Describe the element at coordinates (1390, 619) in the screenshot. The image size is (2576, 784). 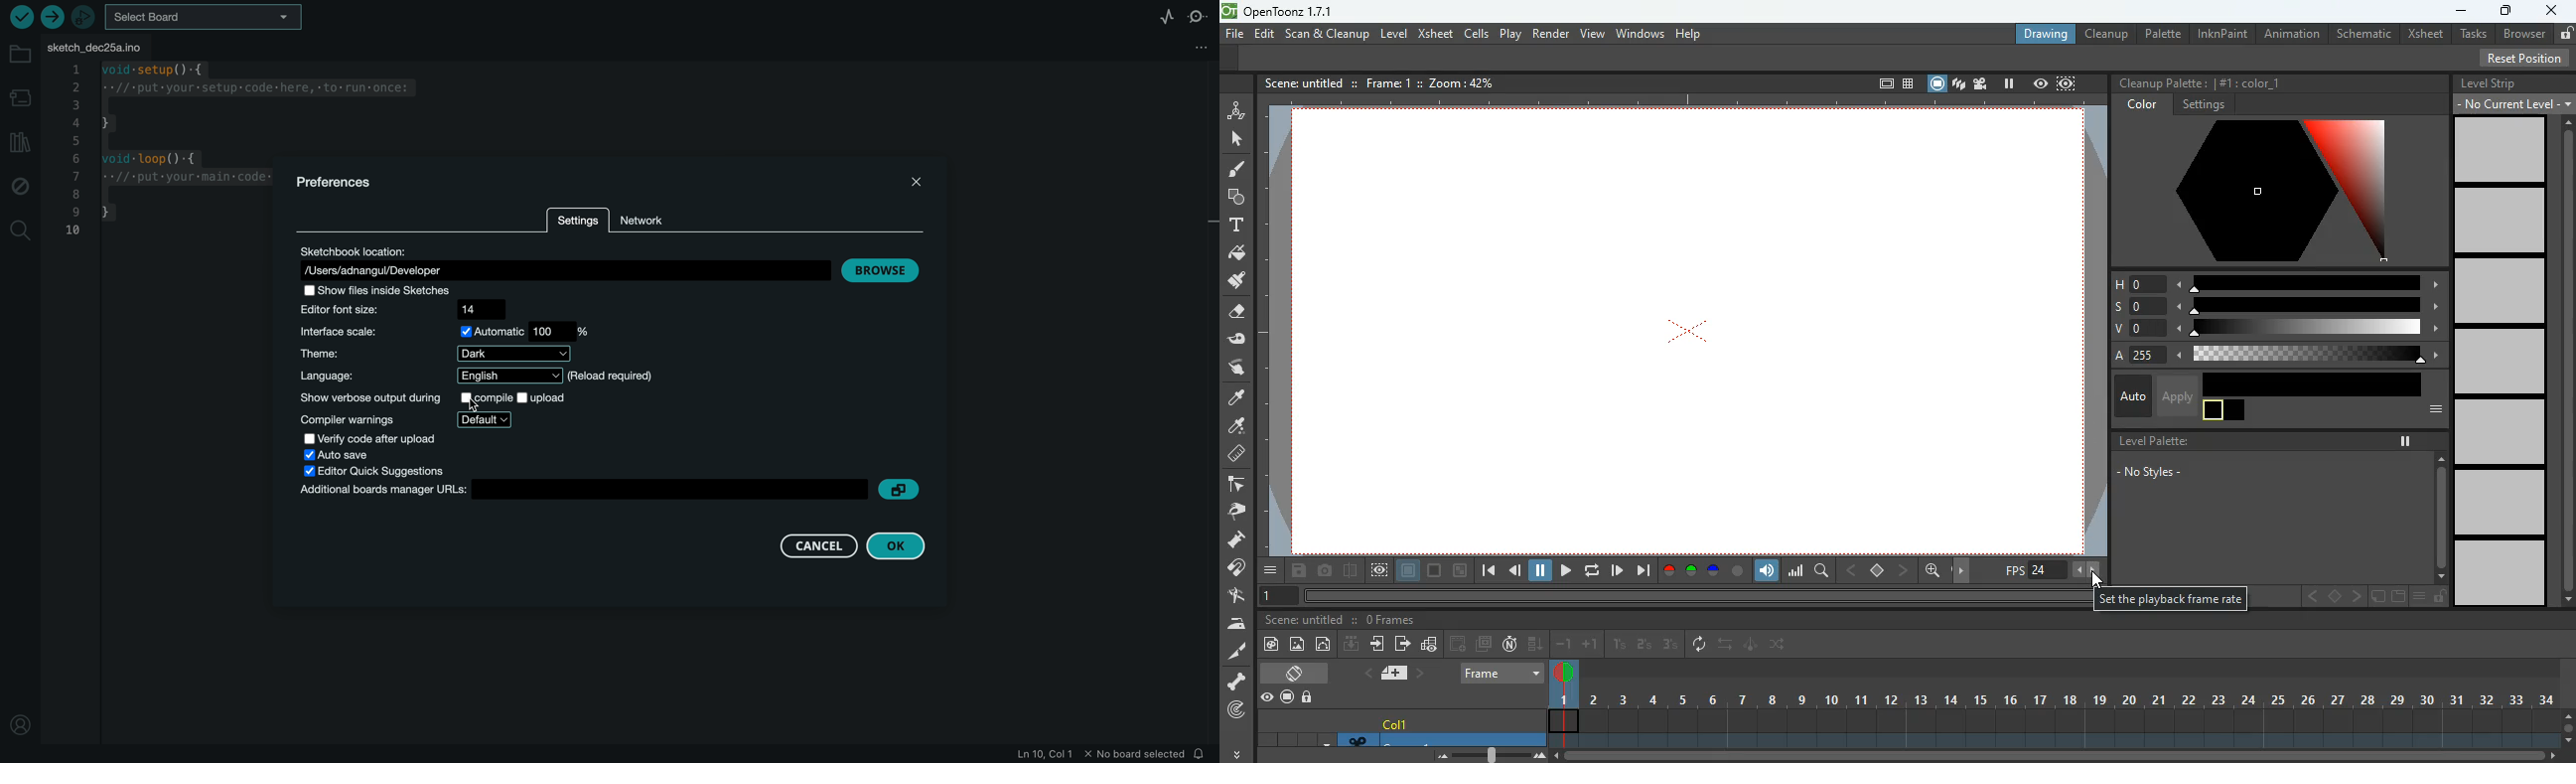
I see `frames` at that location.